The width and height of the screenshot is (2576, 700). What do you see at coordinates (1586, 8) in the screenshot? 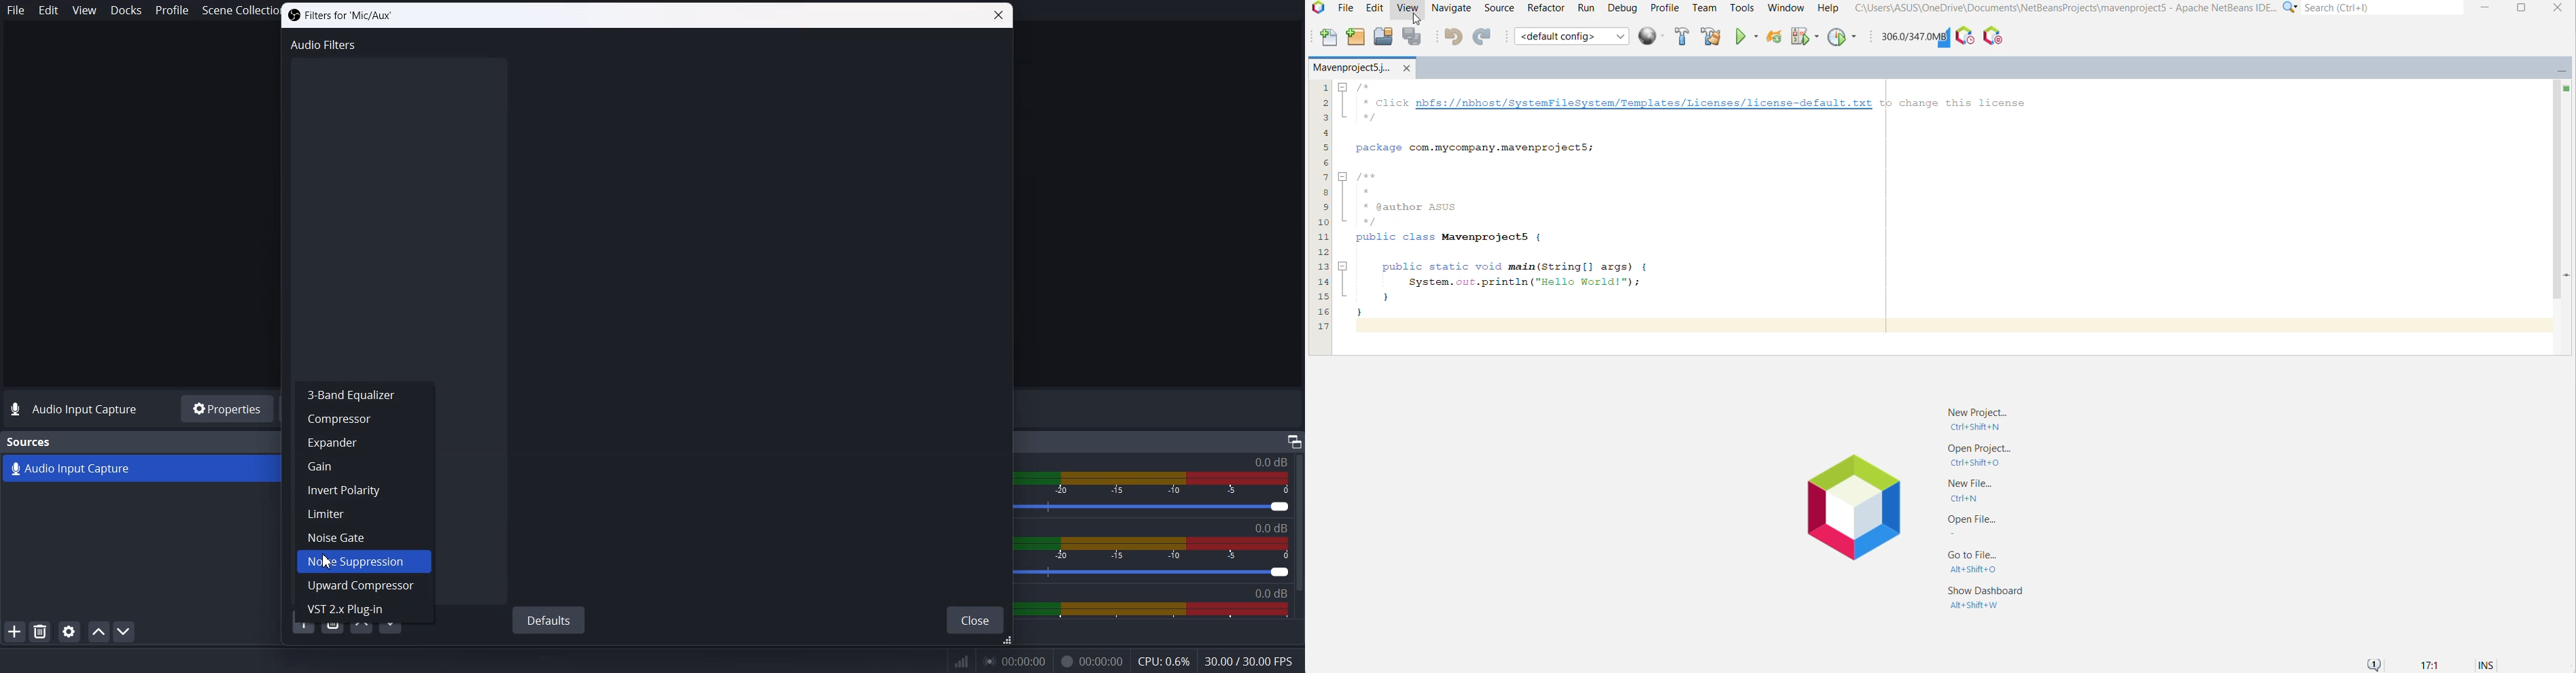
I see `Run` at bounding box center [1586, 8].